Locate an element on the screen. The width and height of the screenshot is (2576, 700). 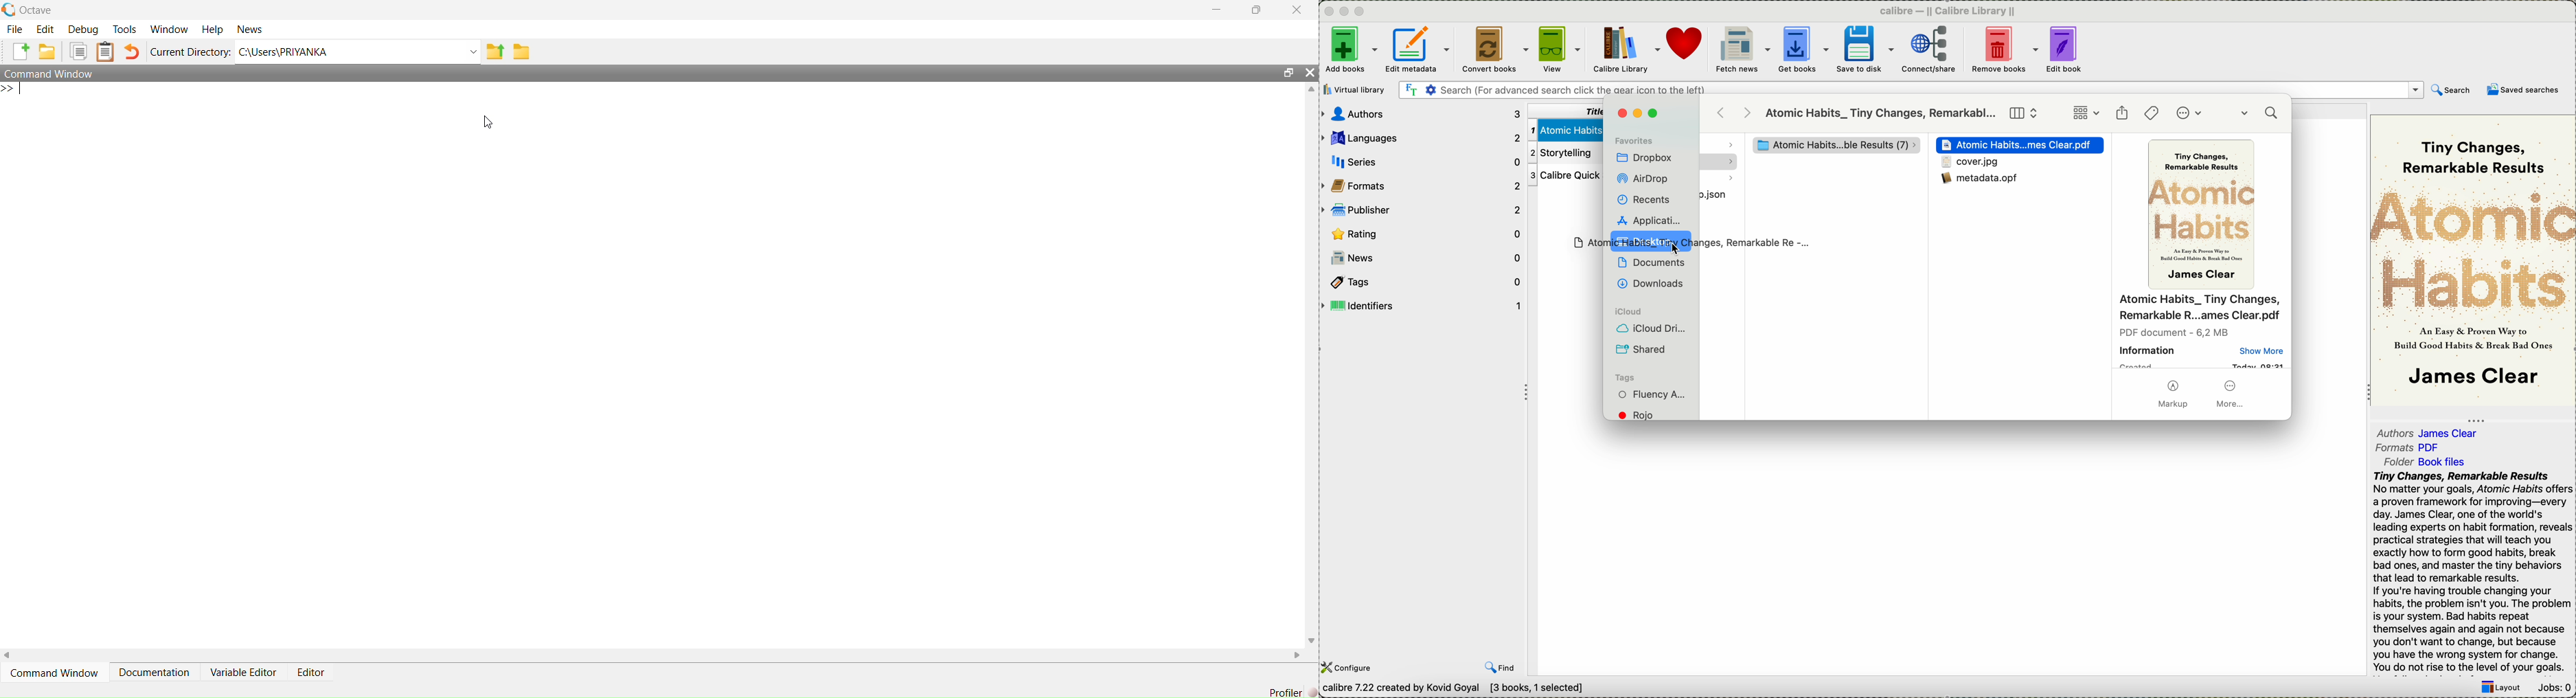
tags is located at coordinates (1421, 281).